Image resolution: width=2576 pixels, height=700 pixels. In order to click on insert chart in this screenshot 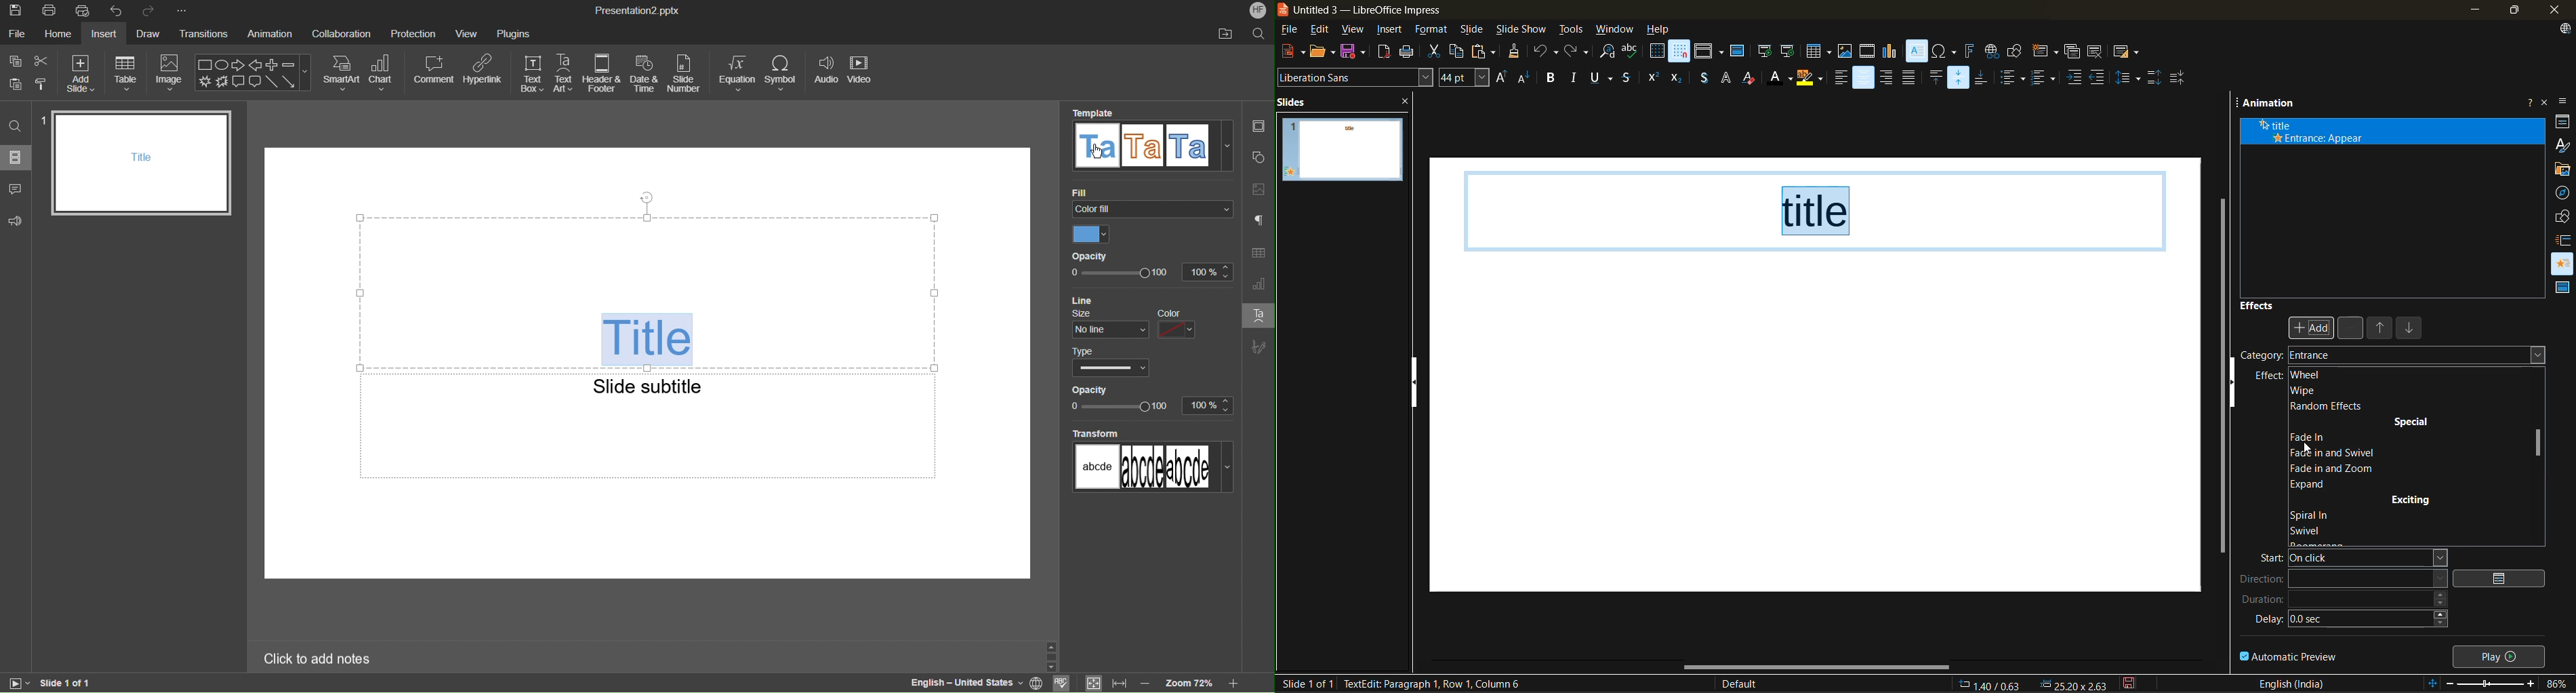, I will do `click(1891, 52)`.